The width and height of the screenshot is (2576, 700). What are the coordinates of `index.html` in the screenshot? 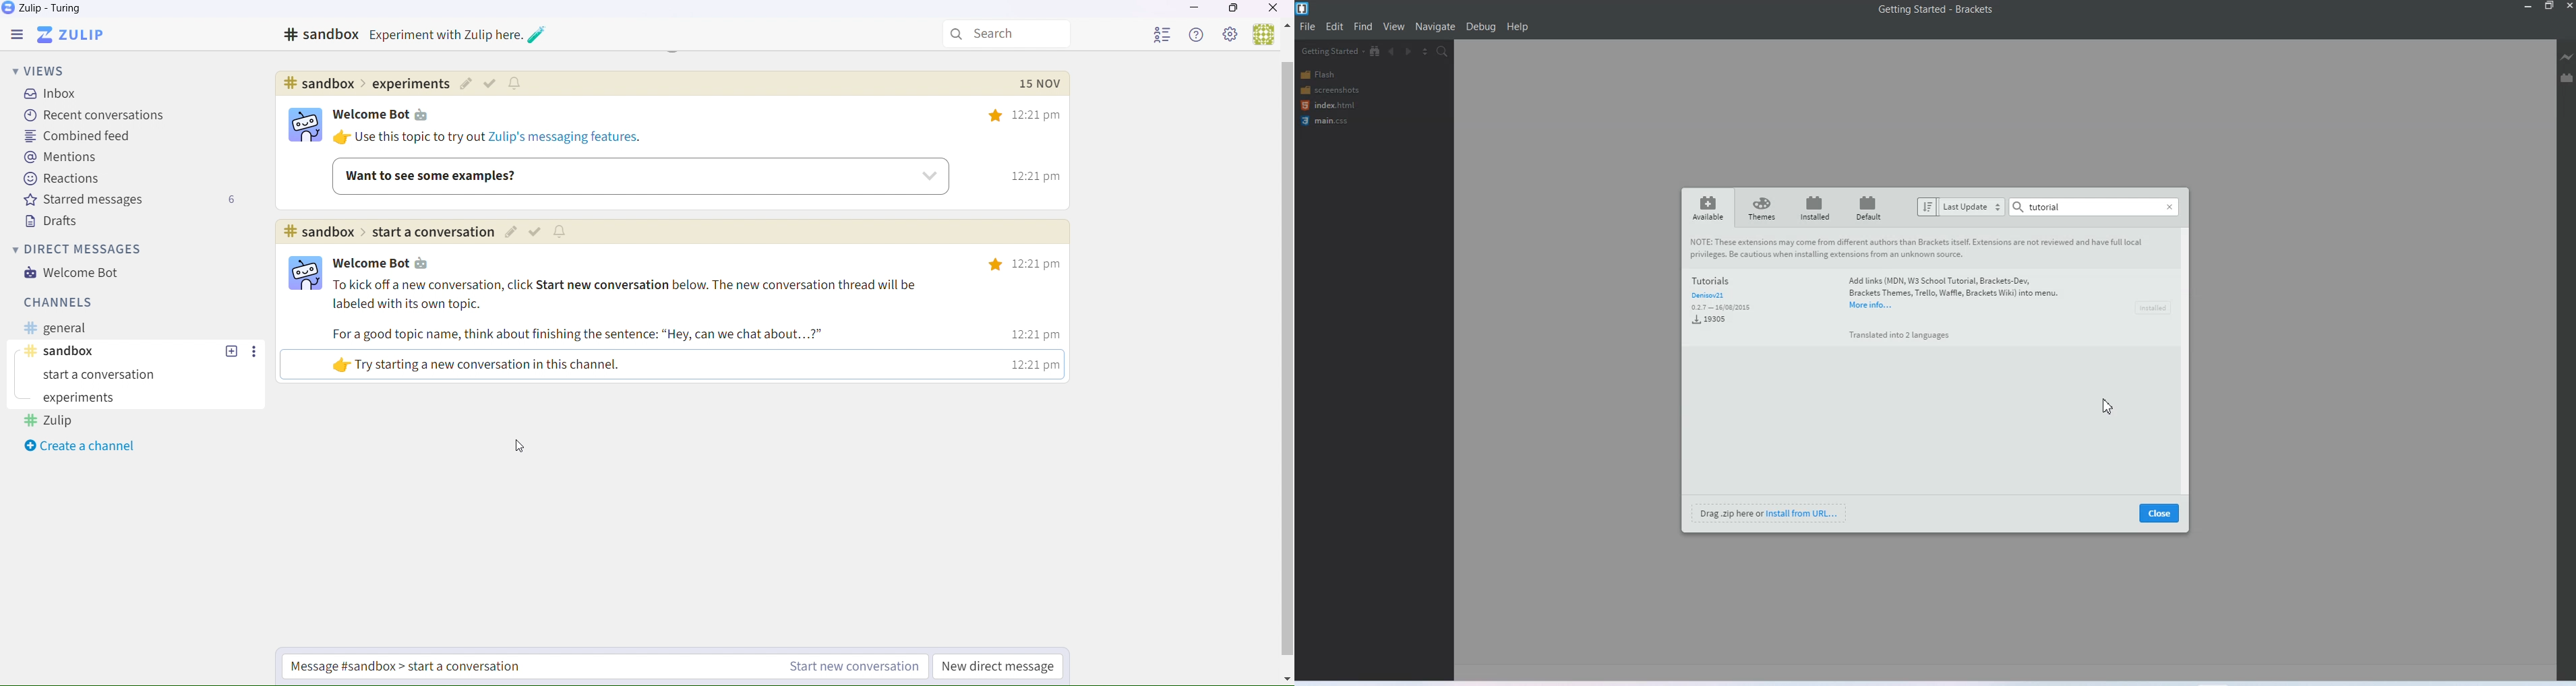 It's located at (1327, 105).